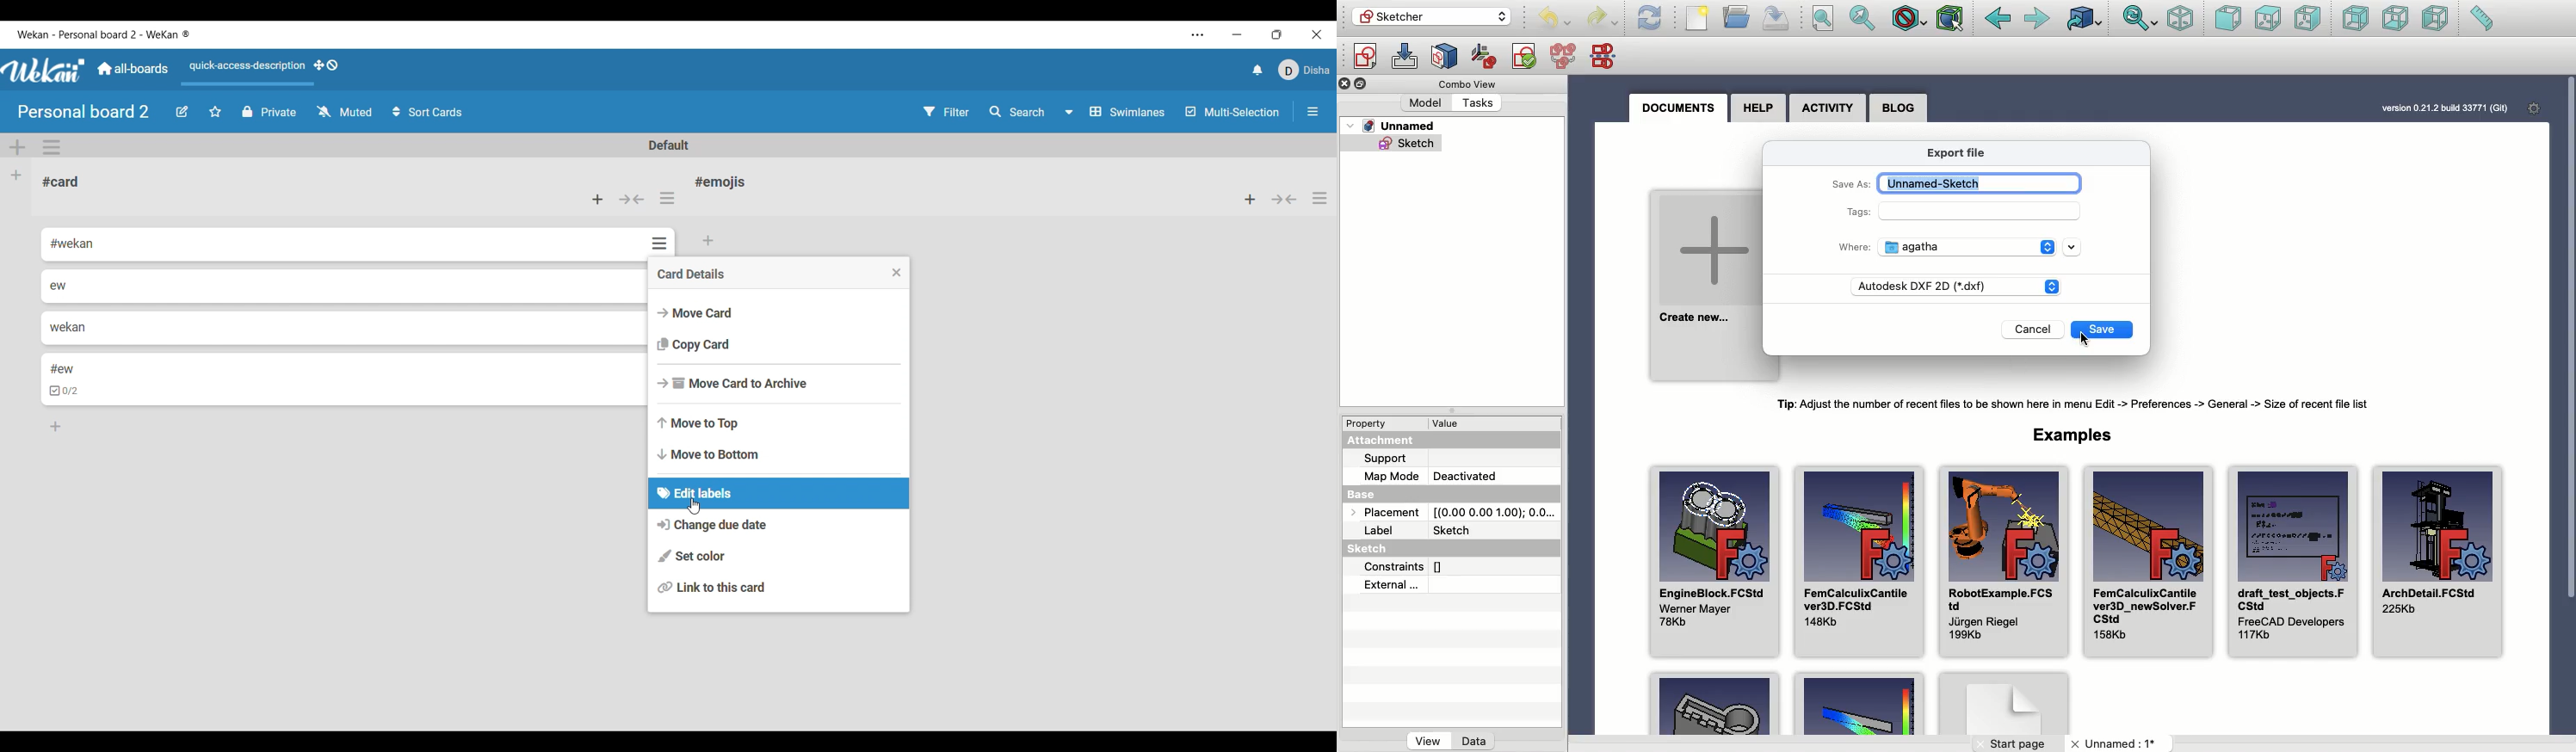 The image size is (2576, 756). What do you see at coordinates (598, 199) in the screenshot?
I see `Add card to top of list` at bounding box center [598, 199].